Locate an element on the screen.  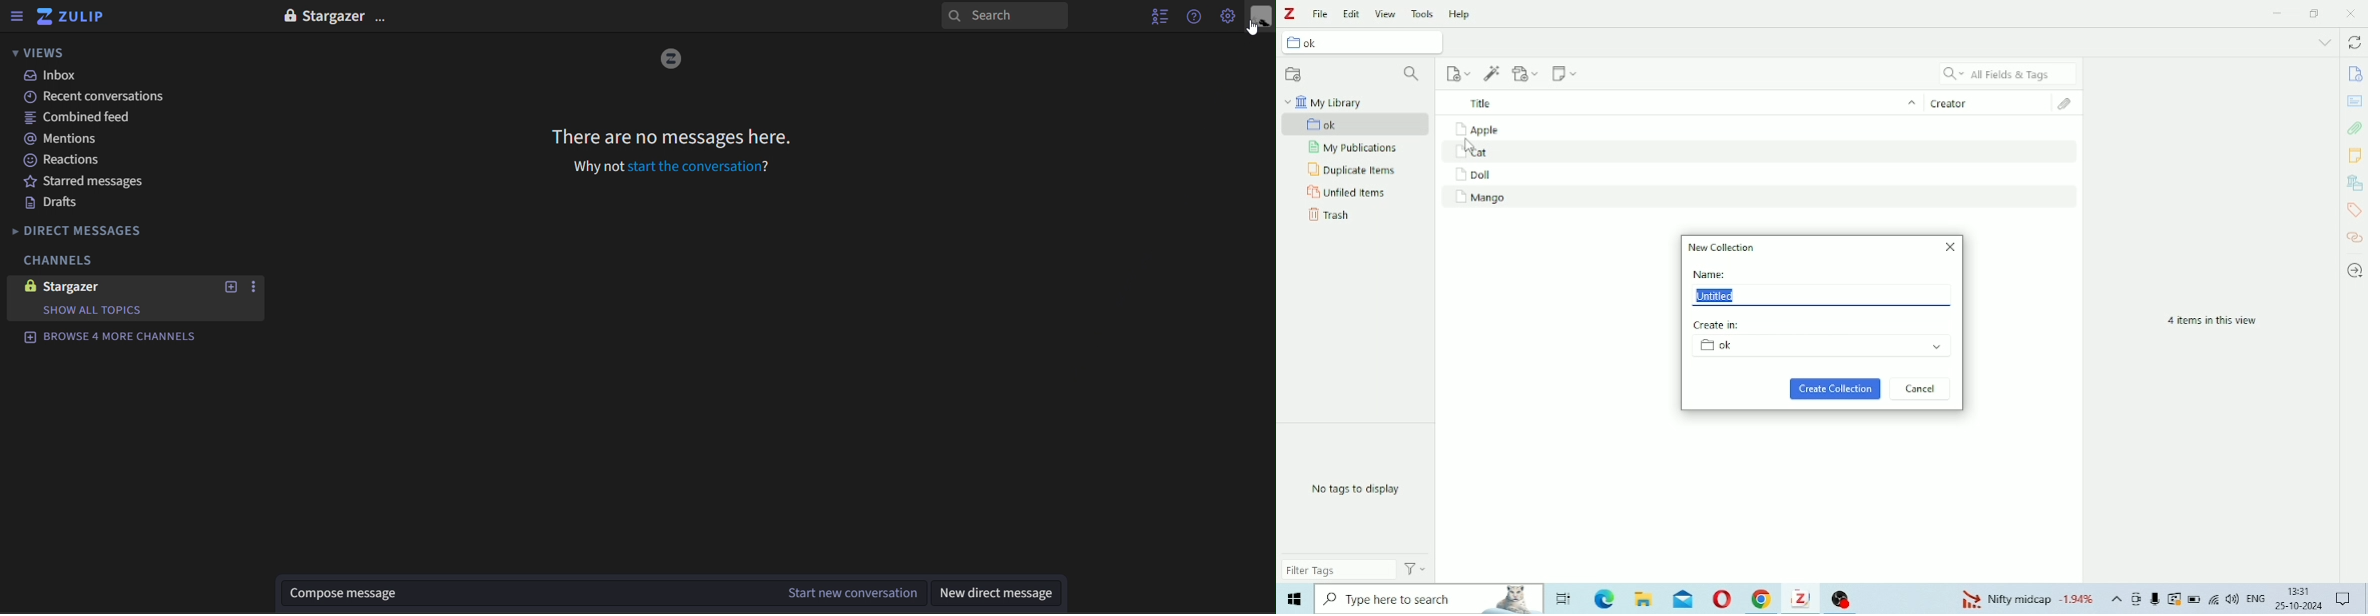
Meet Now is located at coordinates (2137, 599).